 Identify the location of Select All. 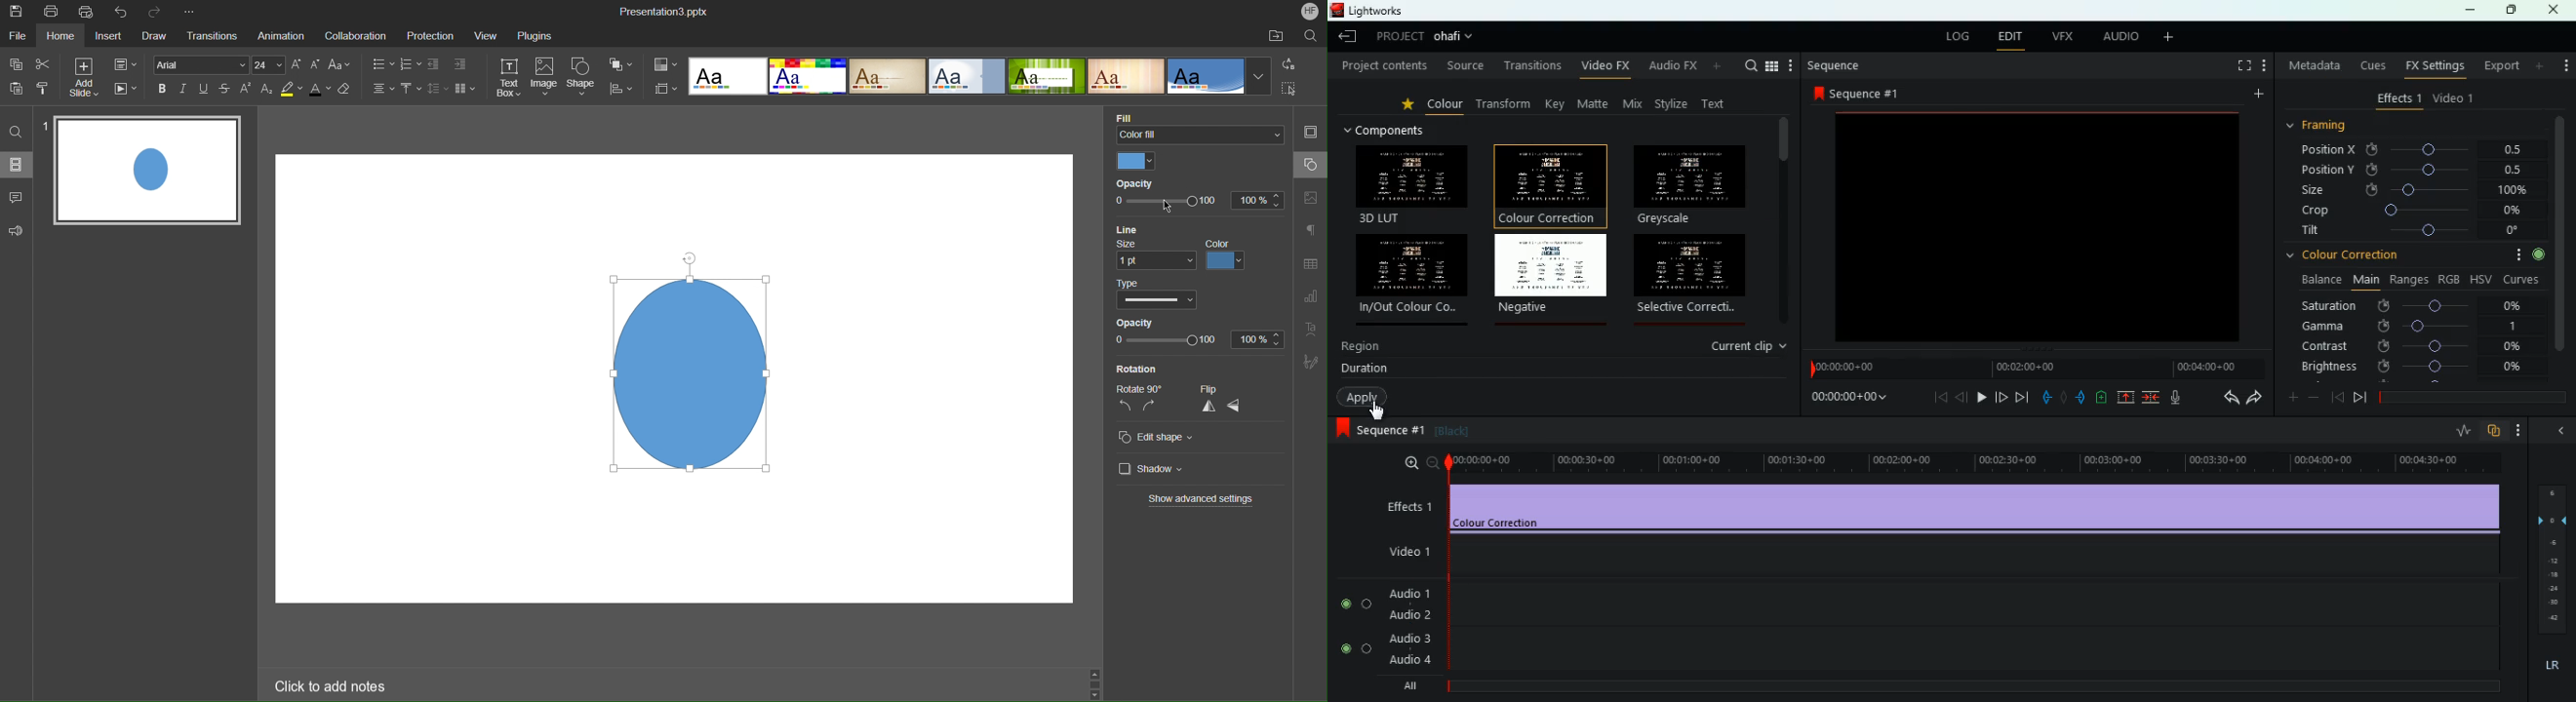
(1290, 89).